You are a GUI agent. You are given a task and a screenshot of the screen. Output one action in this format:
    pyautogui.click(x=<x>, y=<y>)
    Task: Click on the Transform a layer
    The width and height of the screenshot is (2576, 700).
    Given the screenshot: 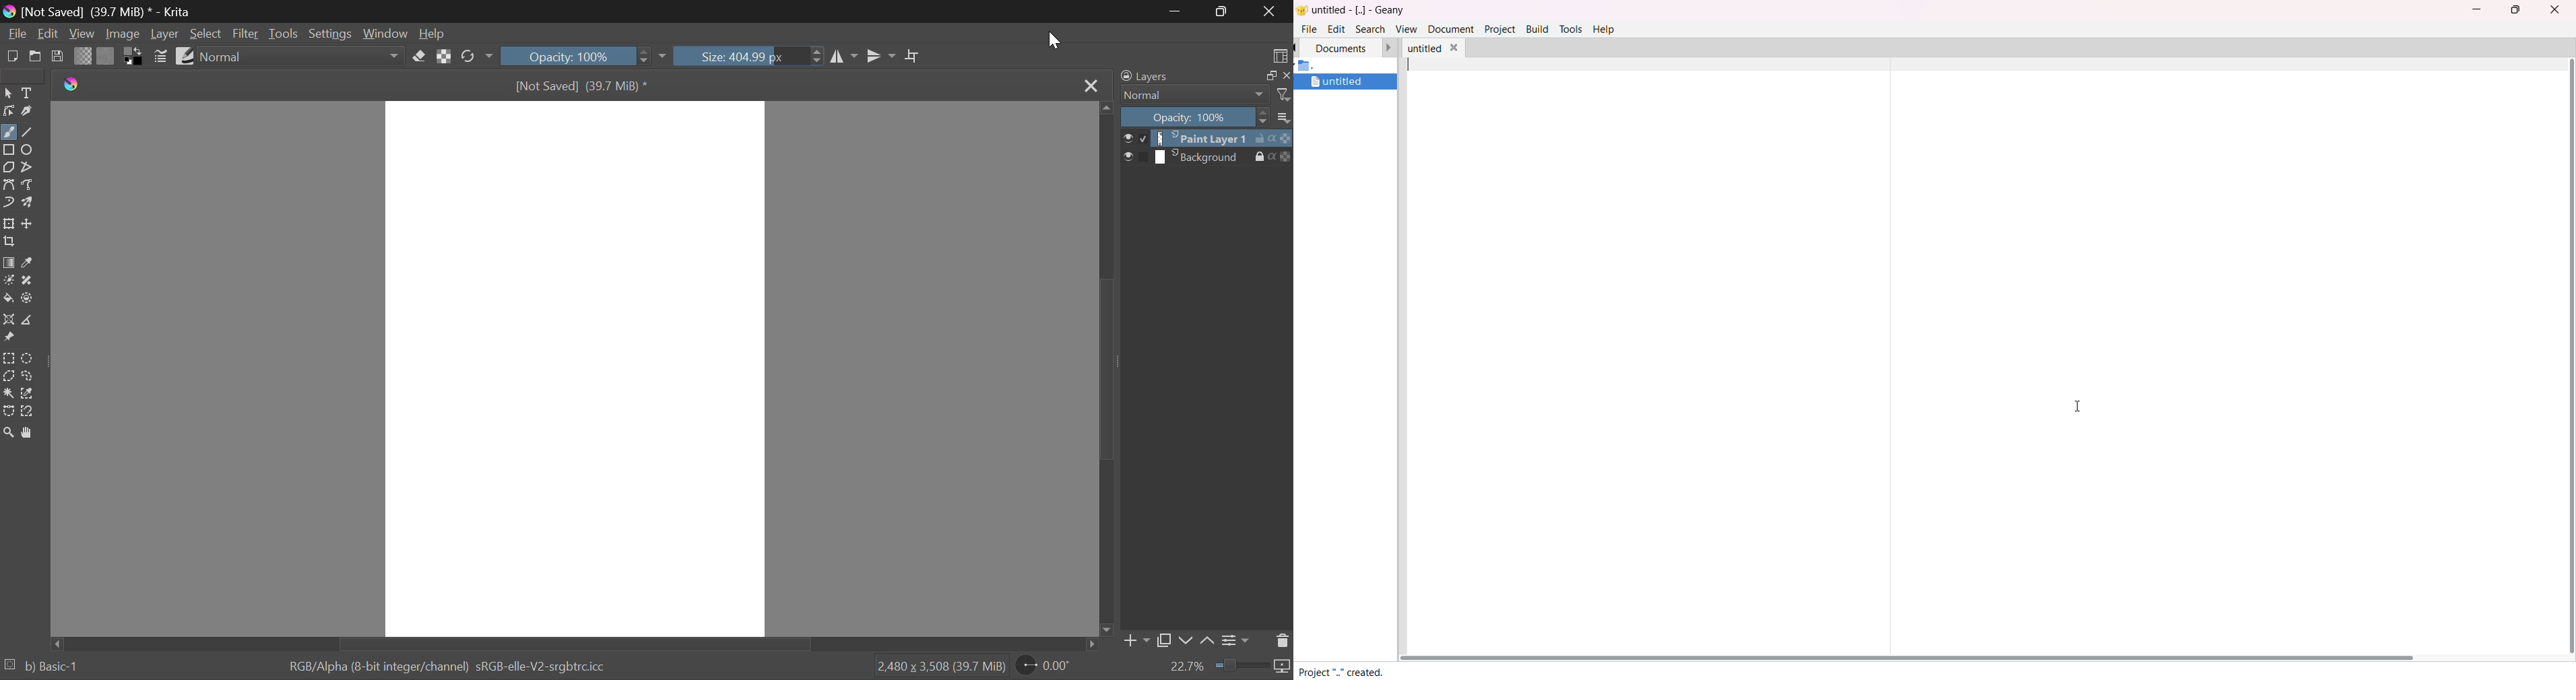 What is the action you would take?
    pyautogui.click(x=8, y=224)
    